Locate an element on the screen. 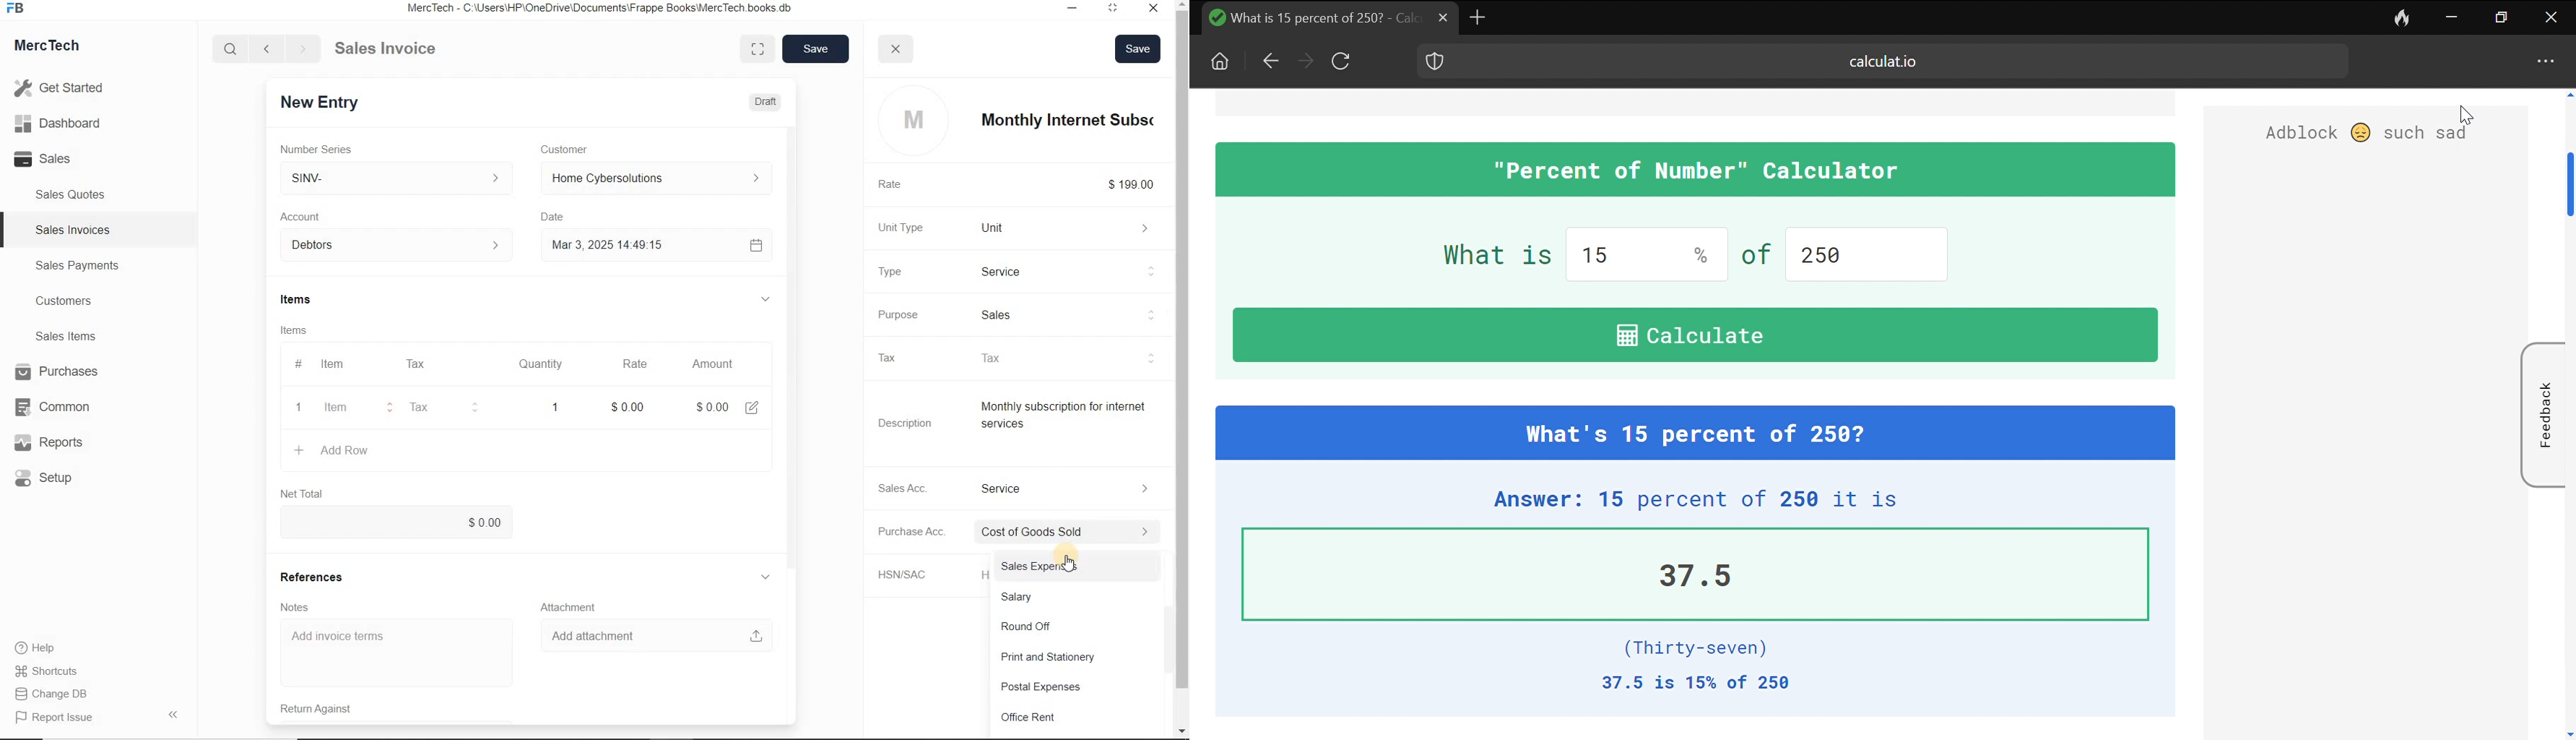 Image resolution: width=2576 pixels, height=756 pixels. Go forward is located at coordinates (302, 49).